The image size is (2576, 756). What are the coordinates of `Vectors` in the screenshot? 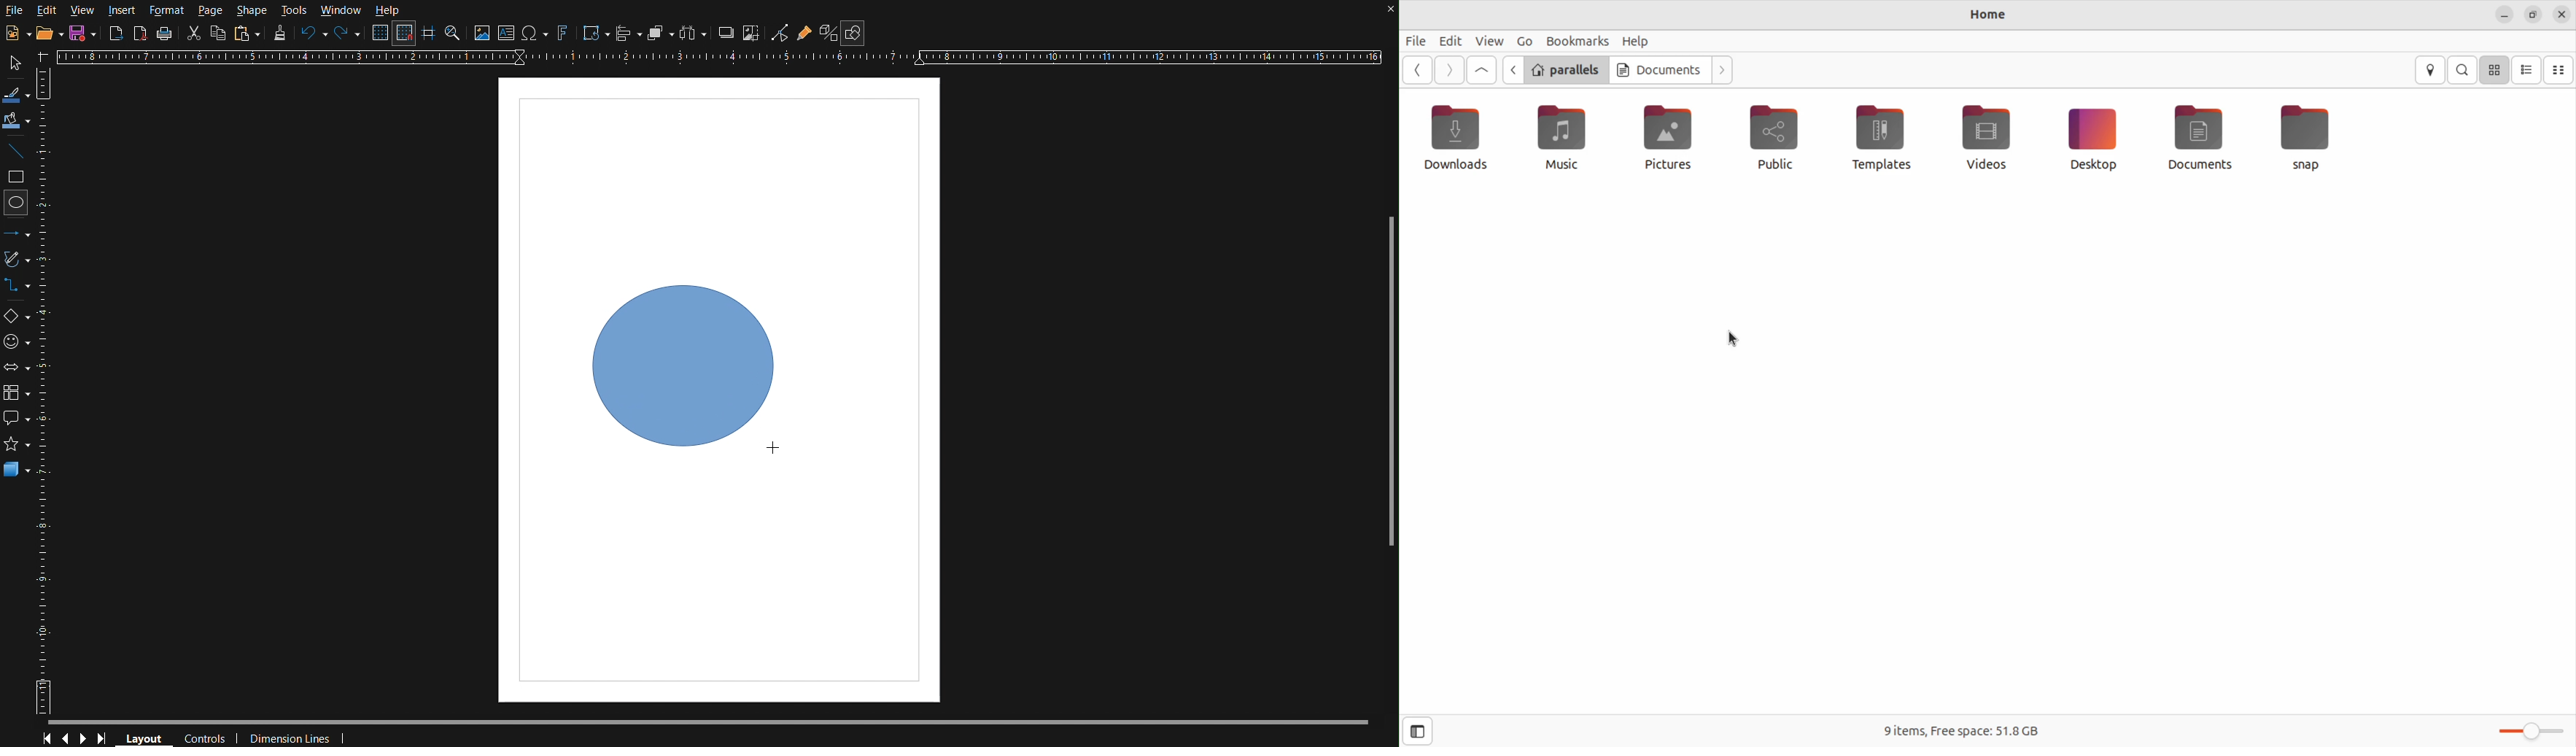 It's located at (18, 259).